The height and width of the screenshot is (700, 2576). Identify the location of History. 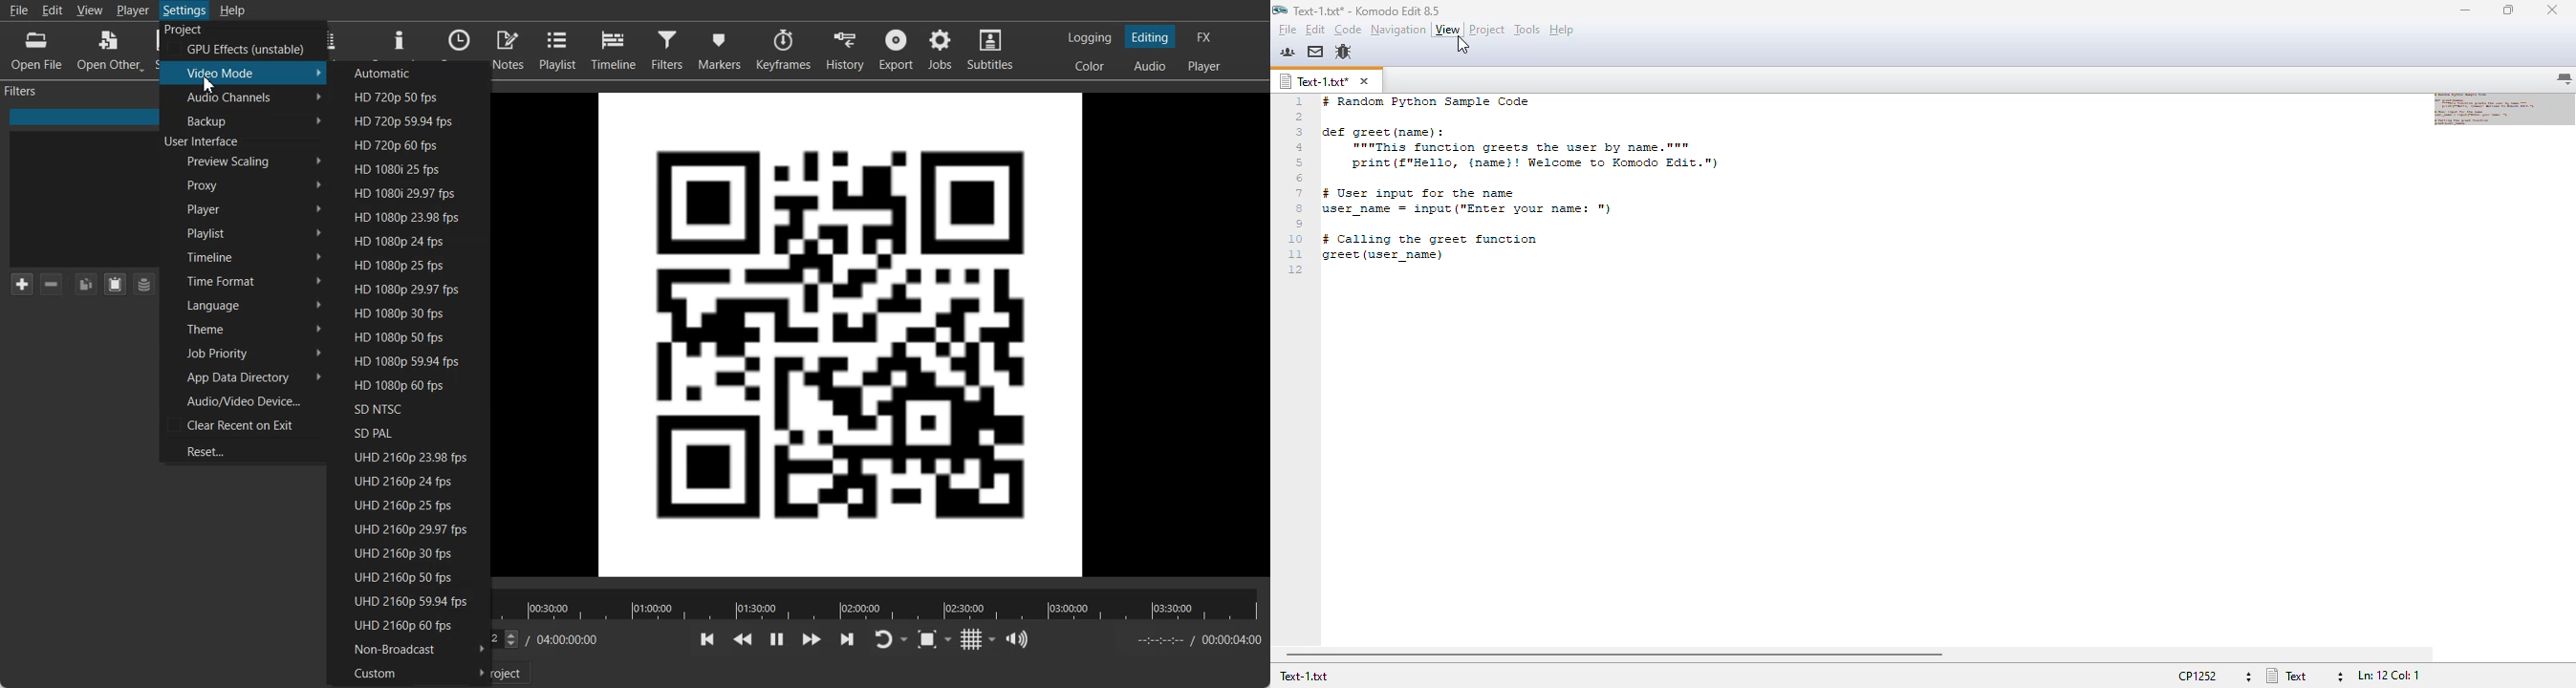
(844, 50).